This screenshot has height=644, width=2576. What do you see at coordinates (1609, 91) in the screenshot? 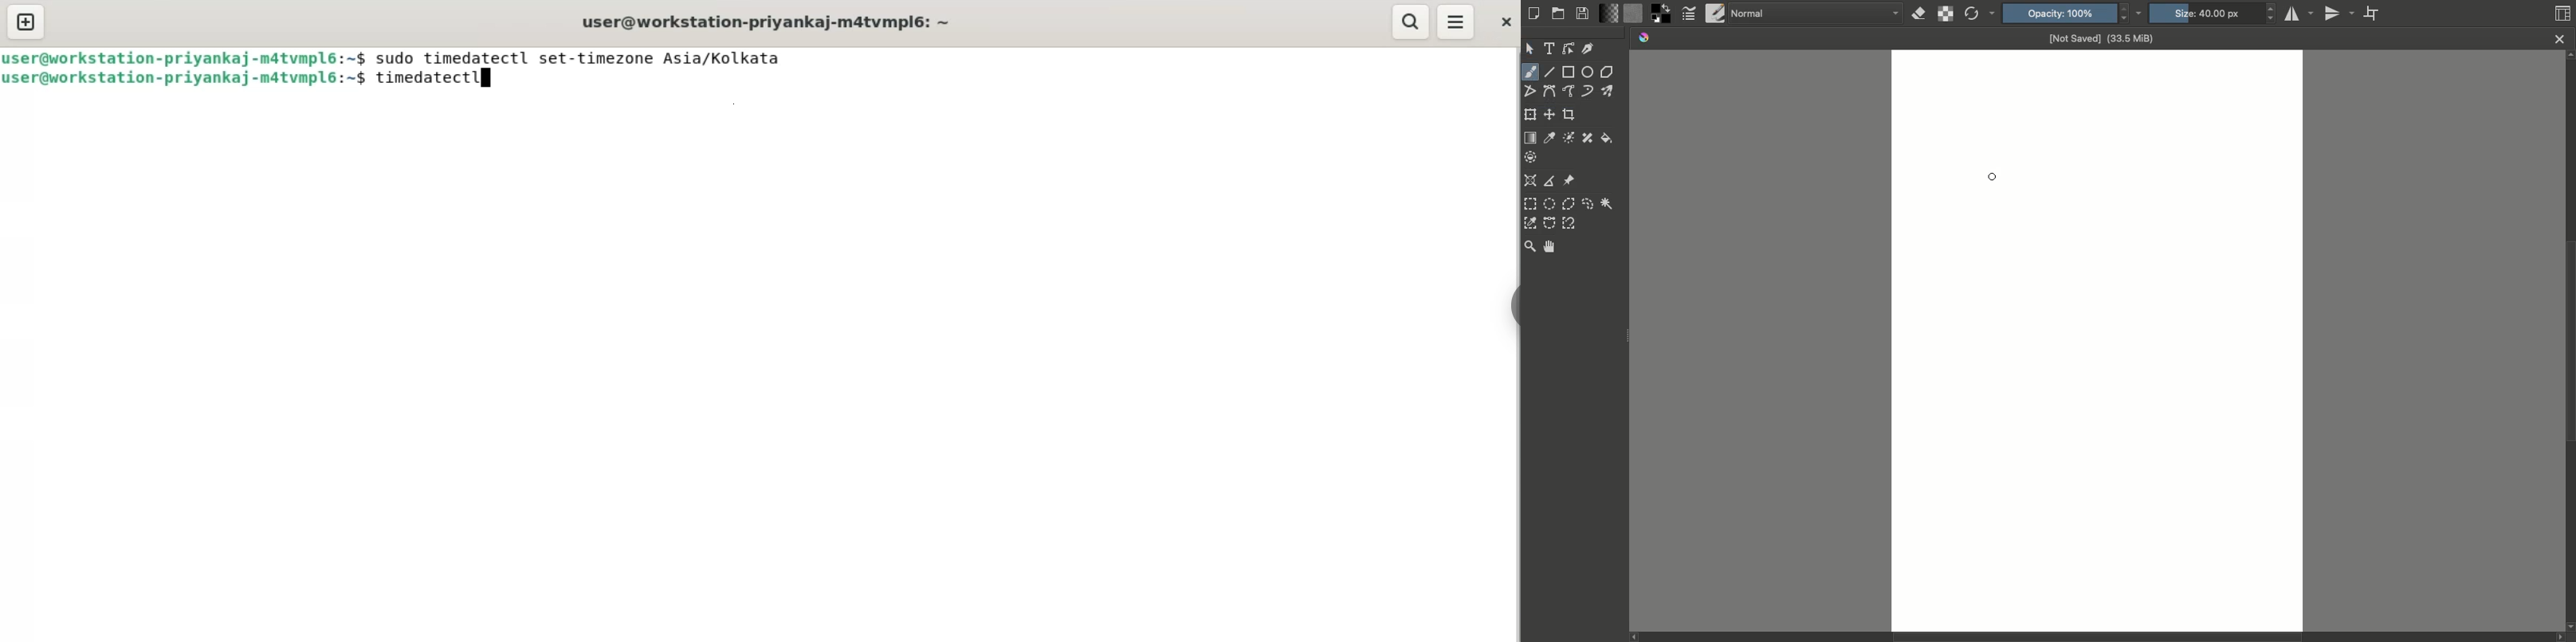
I see `Multibrush tool` at bounding box center [1609, 91].